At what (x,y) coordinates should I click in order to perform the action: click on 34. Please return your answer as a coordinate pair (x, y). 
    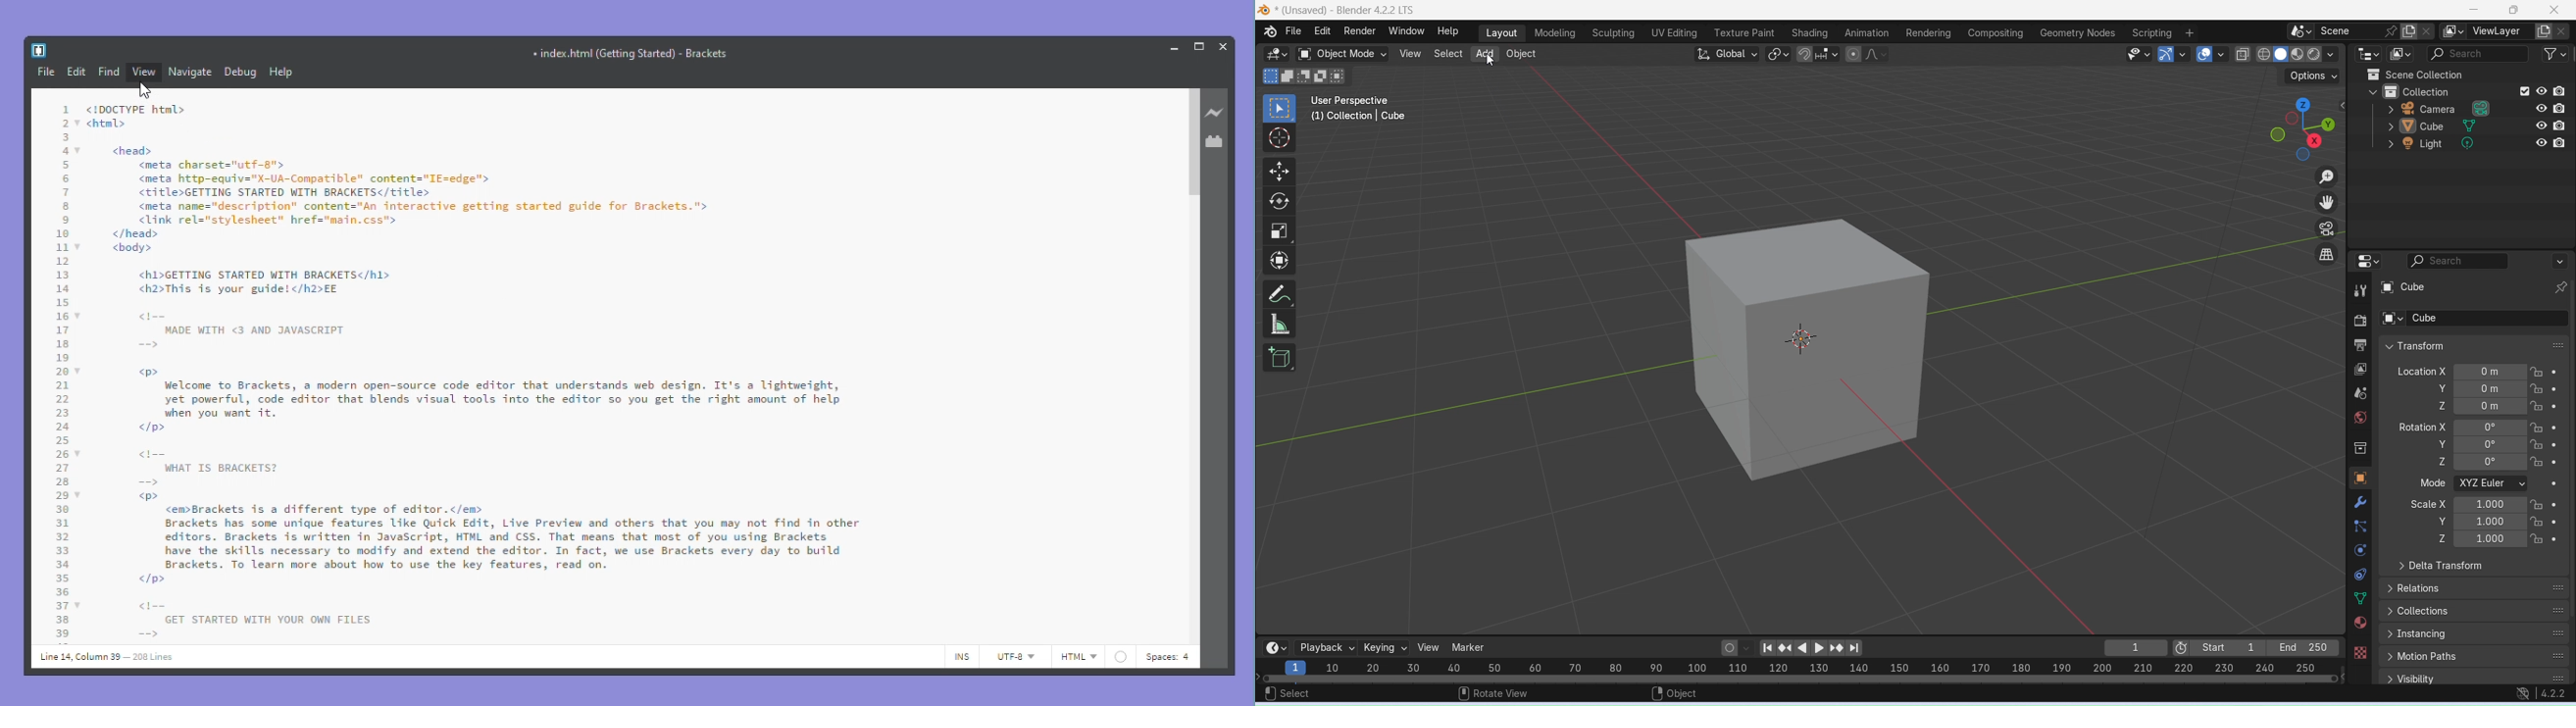
    Looking at the image, I should click on (62, 564).